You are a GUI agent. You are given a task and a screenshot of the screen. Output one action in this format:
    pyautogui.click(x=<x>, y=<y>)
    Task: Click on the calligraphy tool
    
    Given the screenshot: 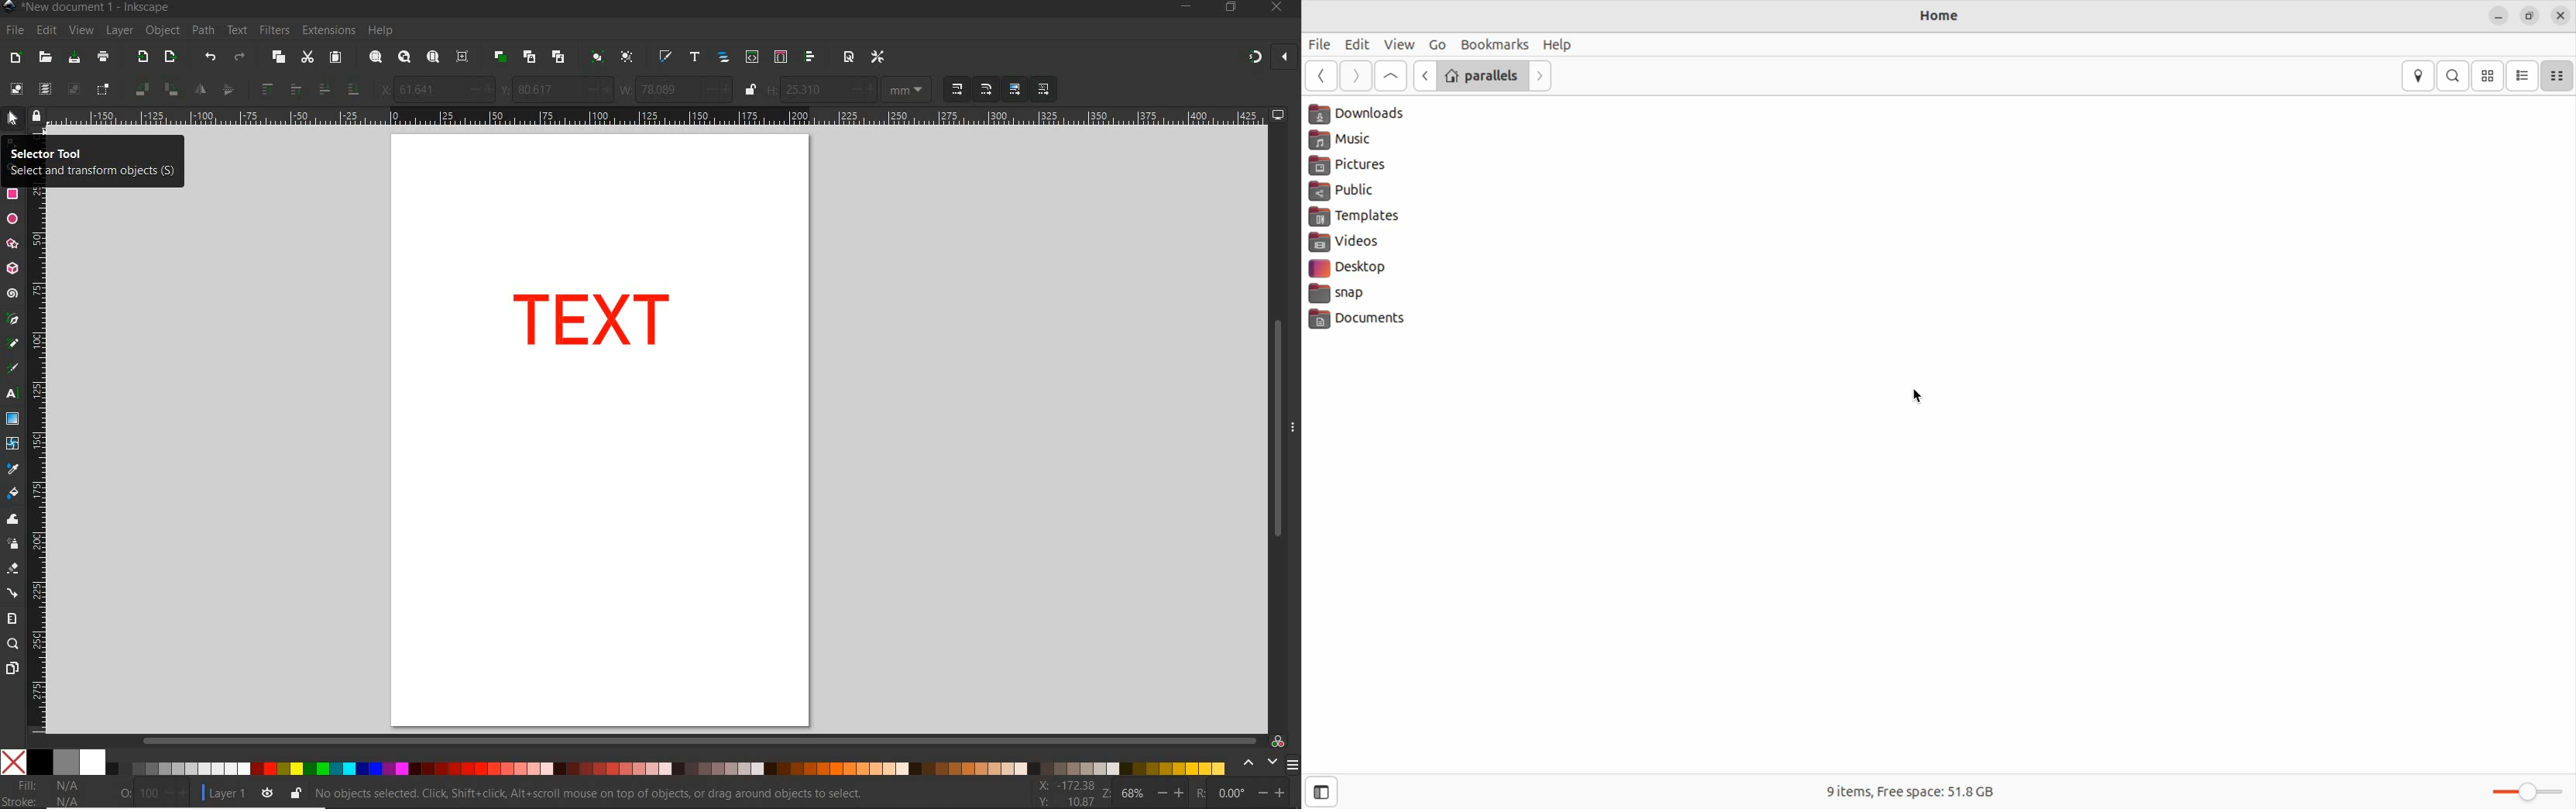 What is the action you would take?
    pyautogui.click(x=16, y=369)
    